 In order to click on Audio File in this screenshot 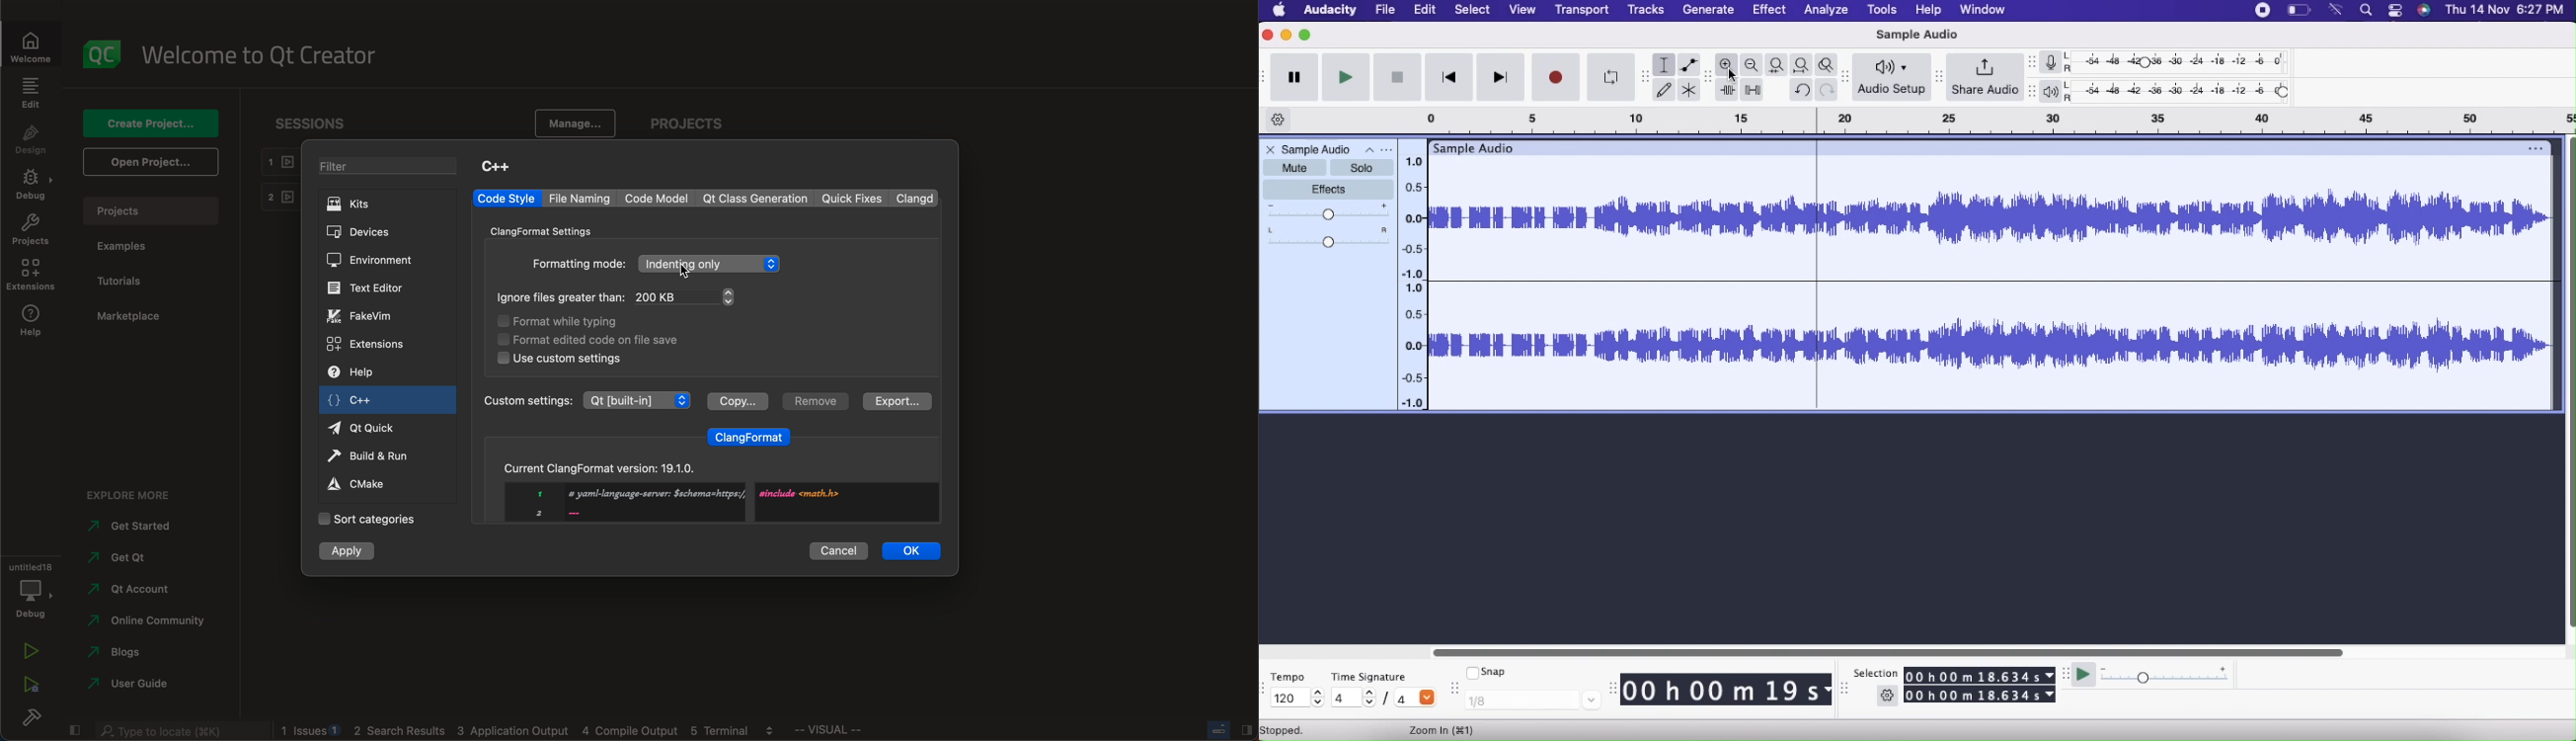, I will do `click(1990, 283)`.